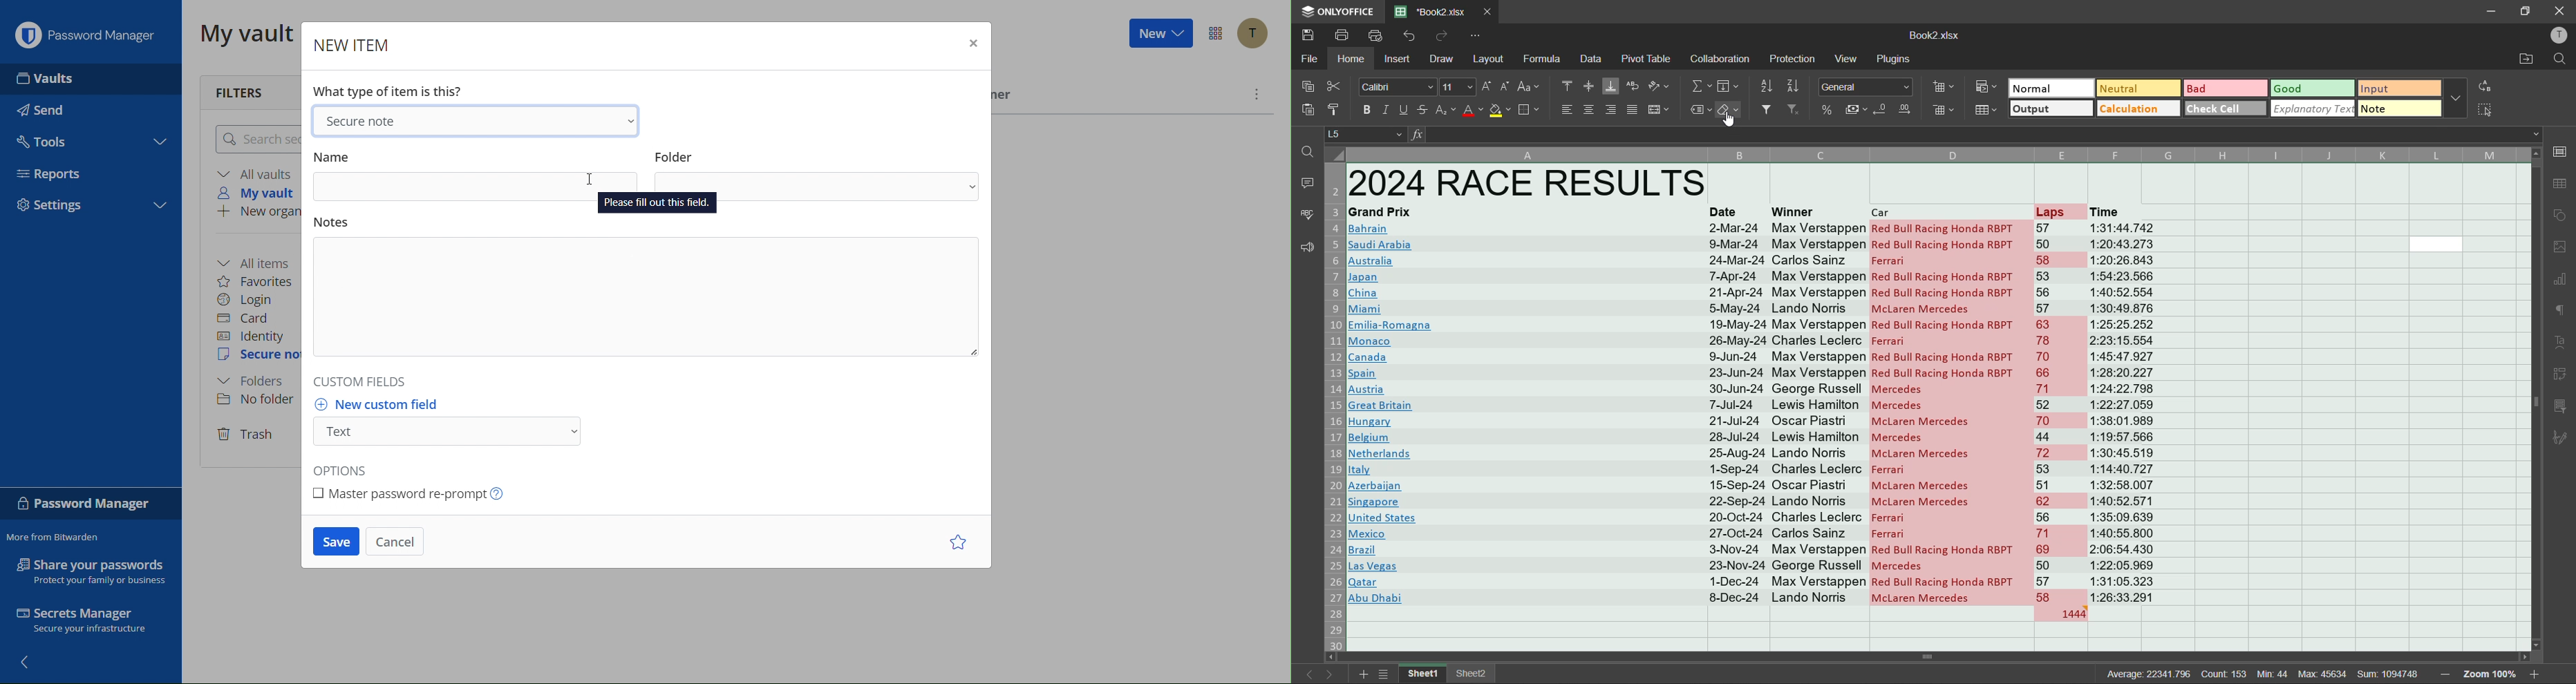  What do you see at coordinates (1214, 35) in the screenshot?
I see `Options` at bounding box center [1214, 35].